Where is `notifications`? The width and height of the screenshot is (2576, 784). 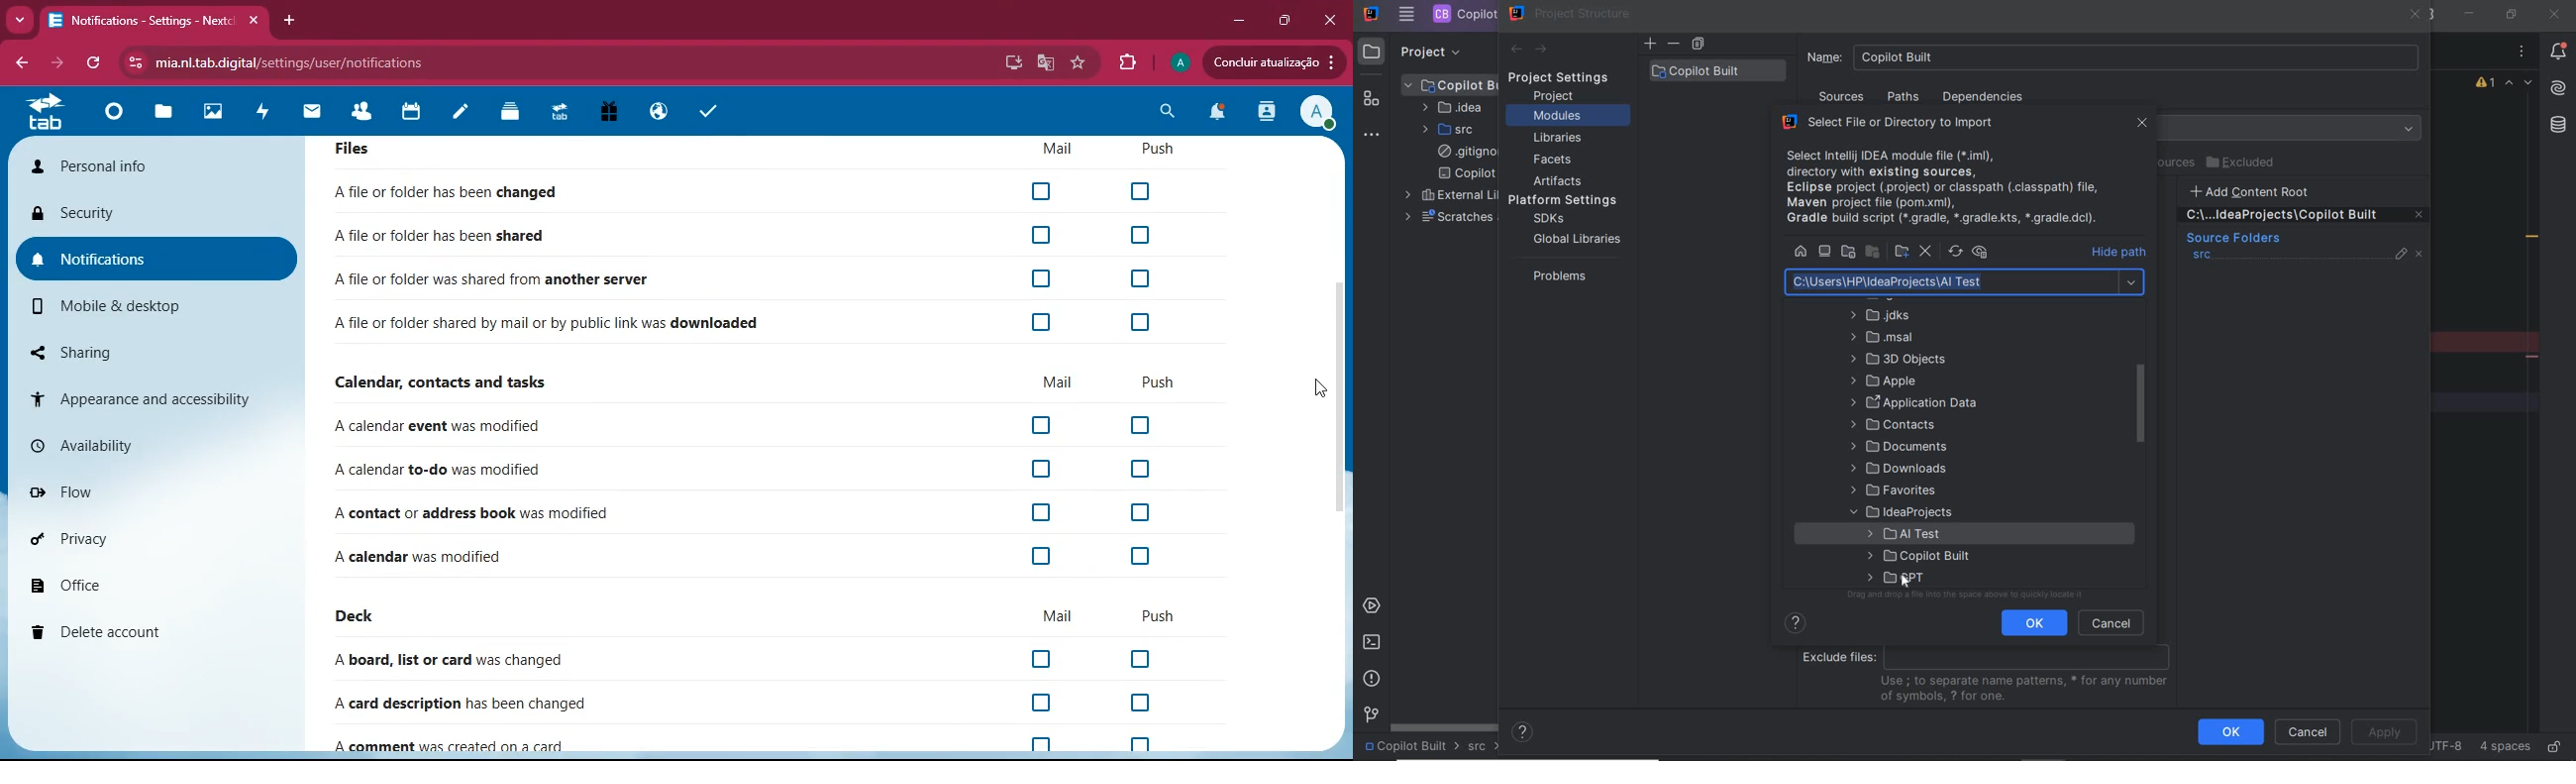 notifications is located at coordinates (151, 254).